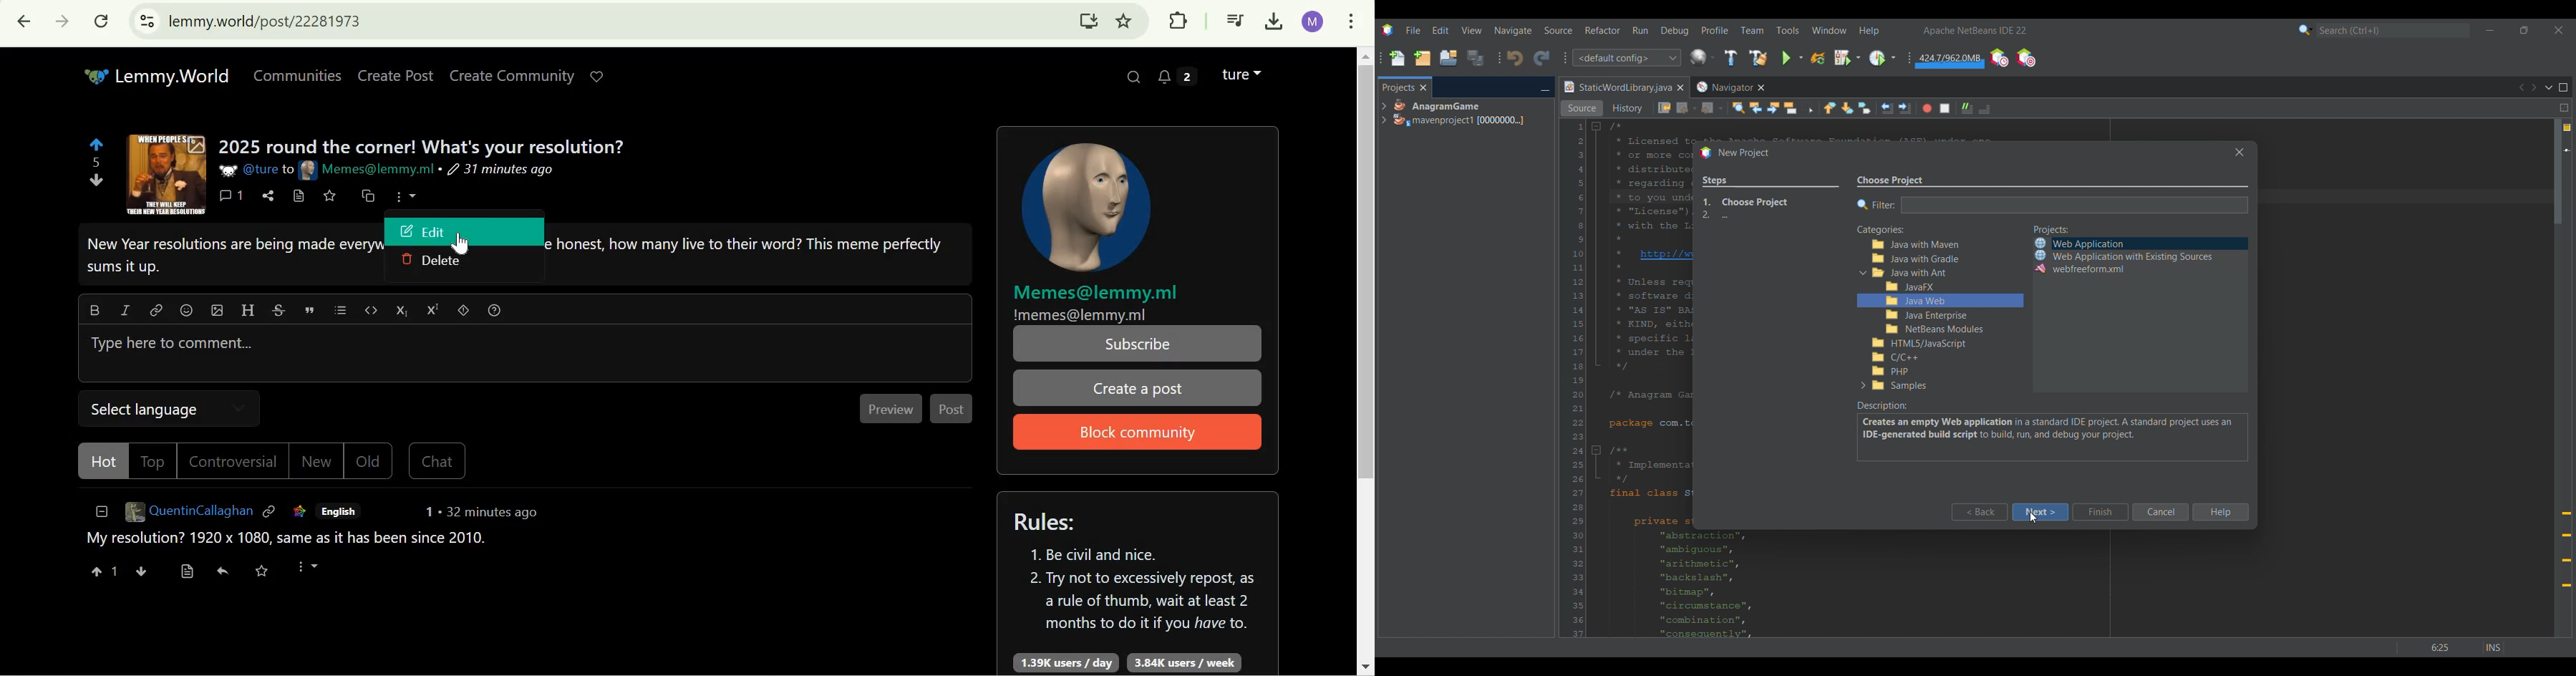  What do you see at coordinates (367, 195) in the screenshot?
I see `cross-post` at bounding box center [367, 195].